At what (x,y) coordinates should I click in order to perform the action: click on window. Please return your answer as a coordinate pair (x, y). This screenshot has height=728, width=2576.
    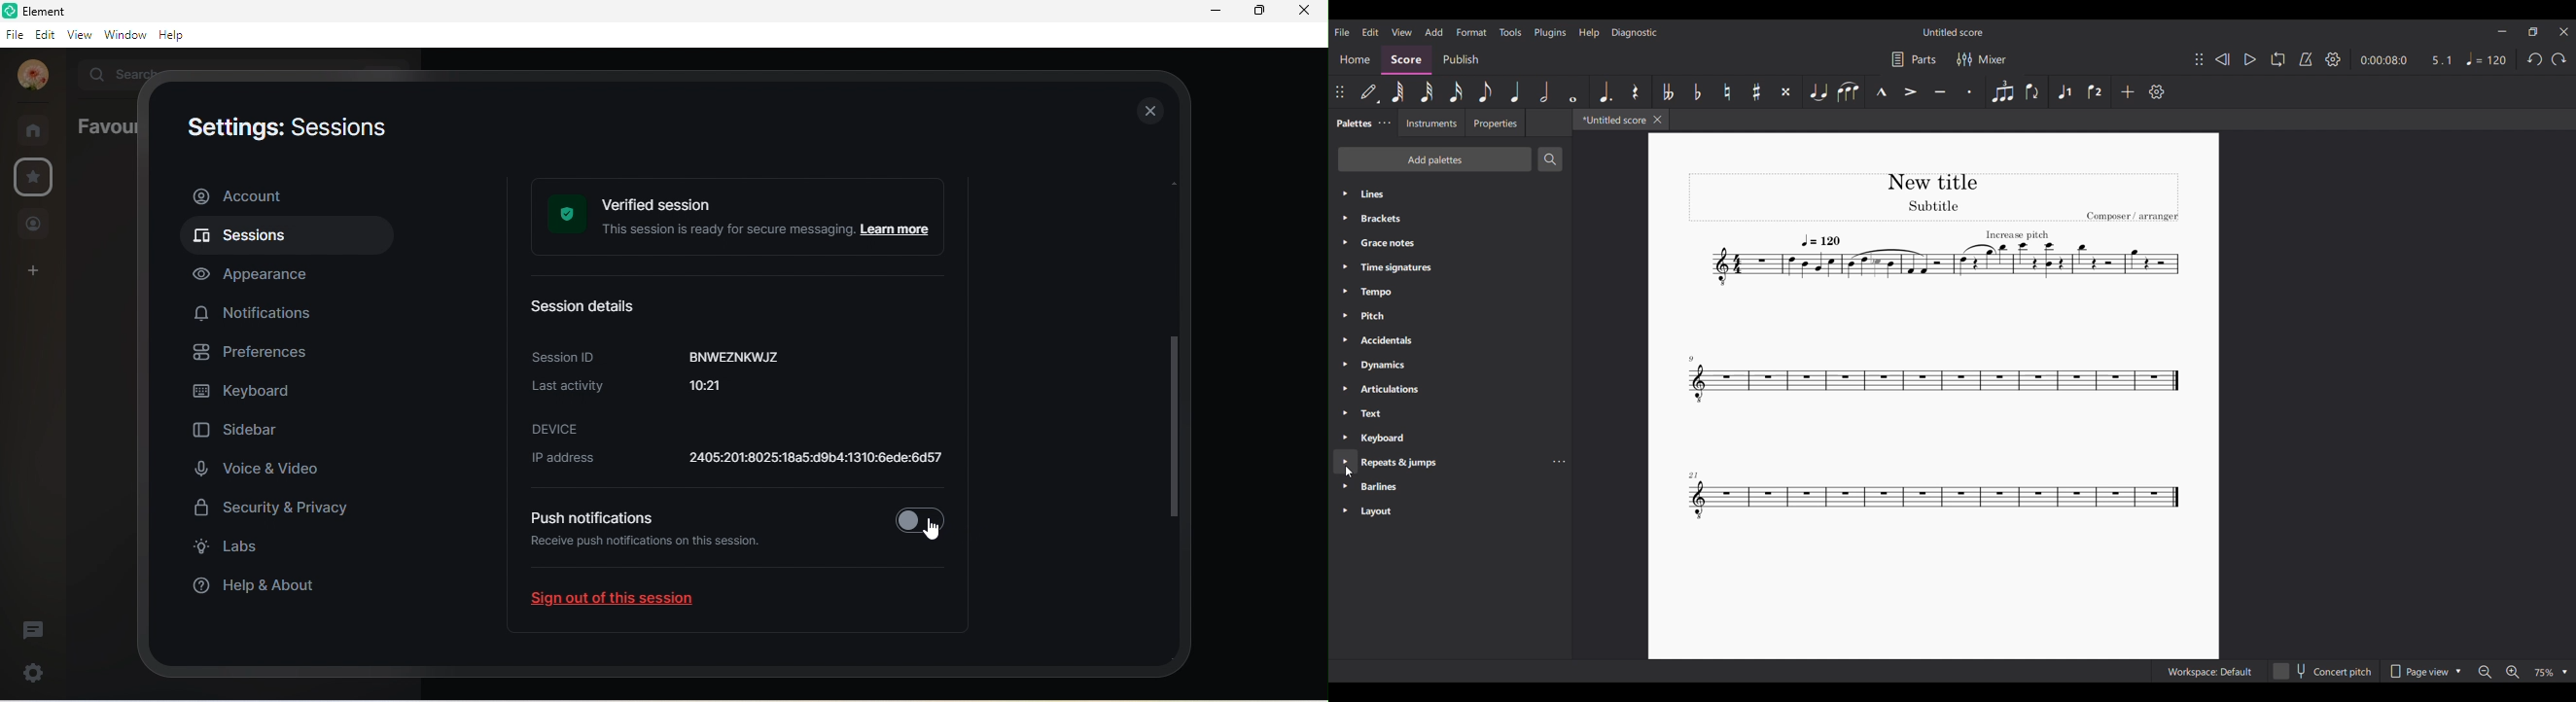
    Looking at the image, I should click on (124, 34).